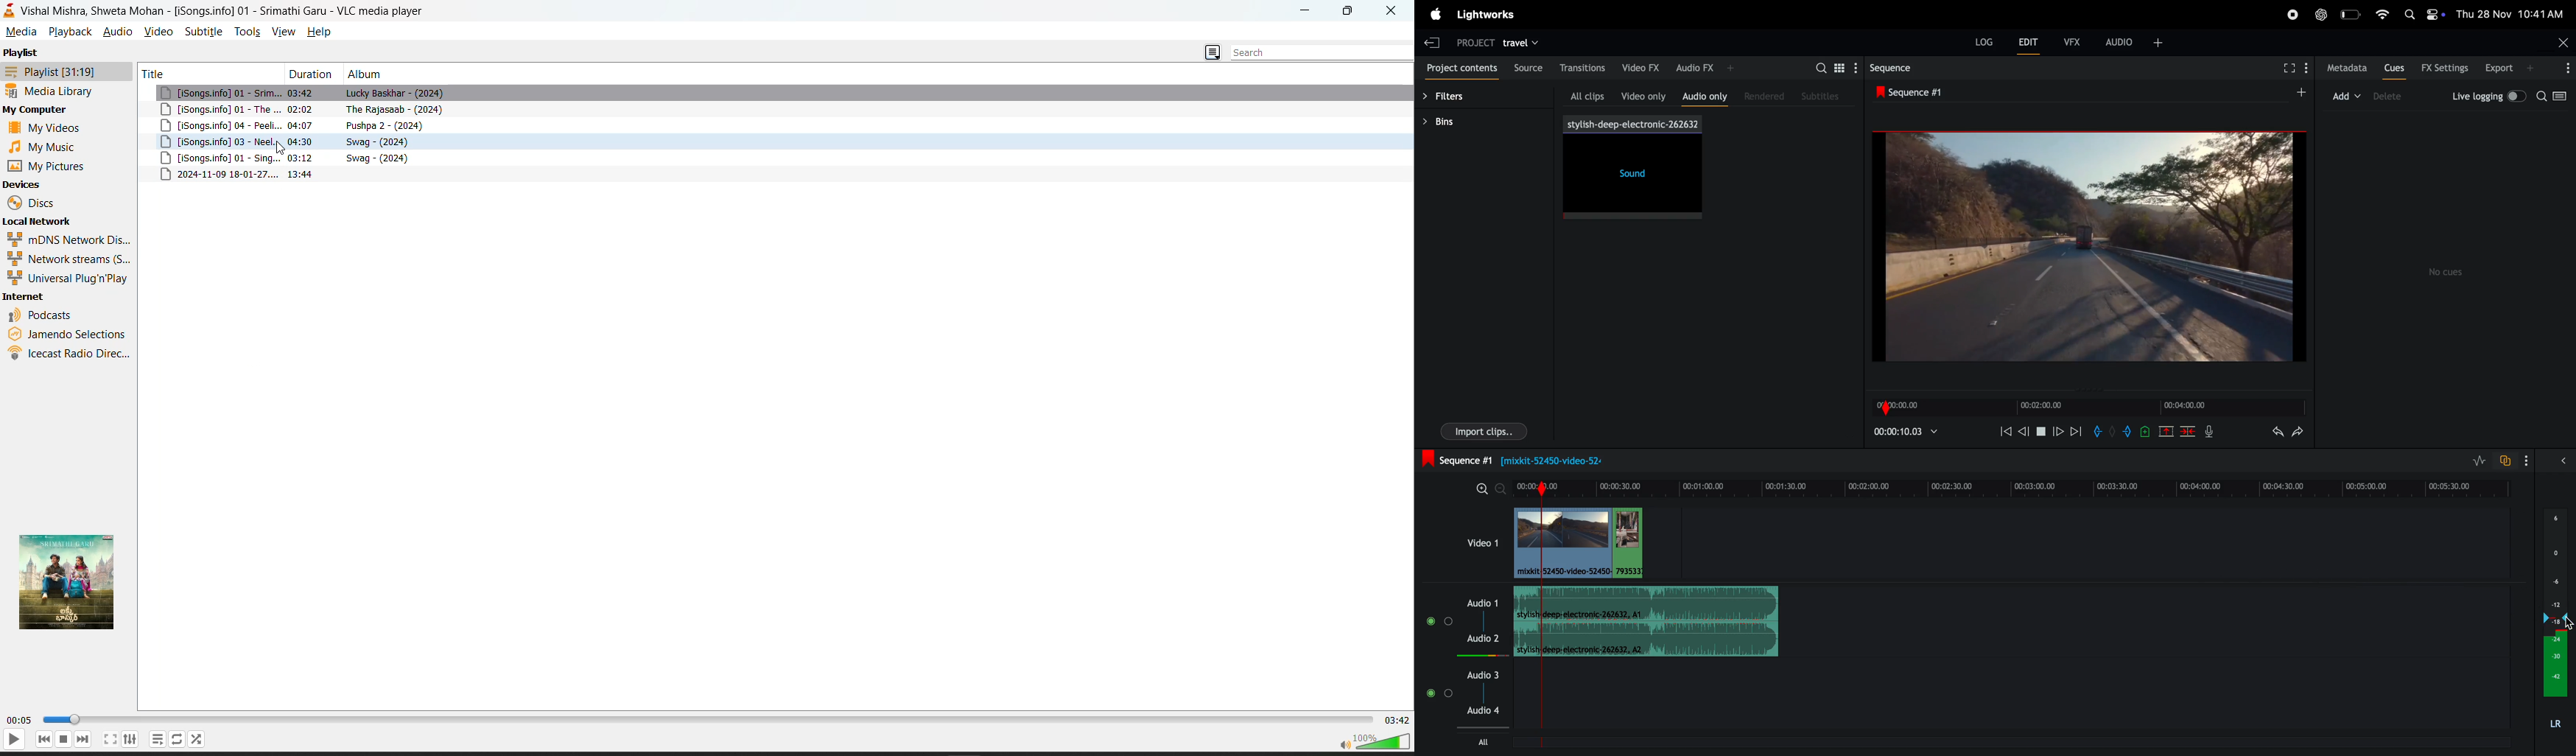 This screenshot has width=2576, height=756. Describe the element at coordinates (2004, 431) in the screenshot. I see `rewind` at that location.